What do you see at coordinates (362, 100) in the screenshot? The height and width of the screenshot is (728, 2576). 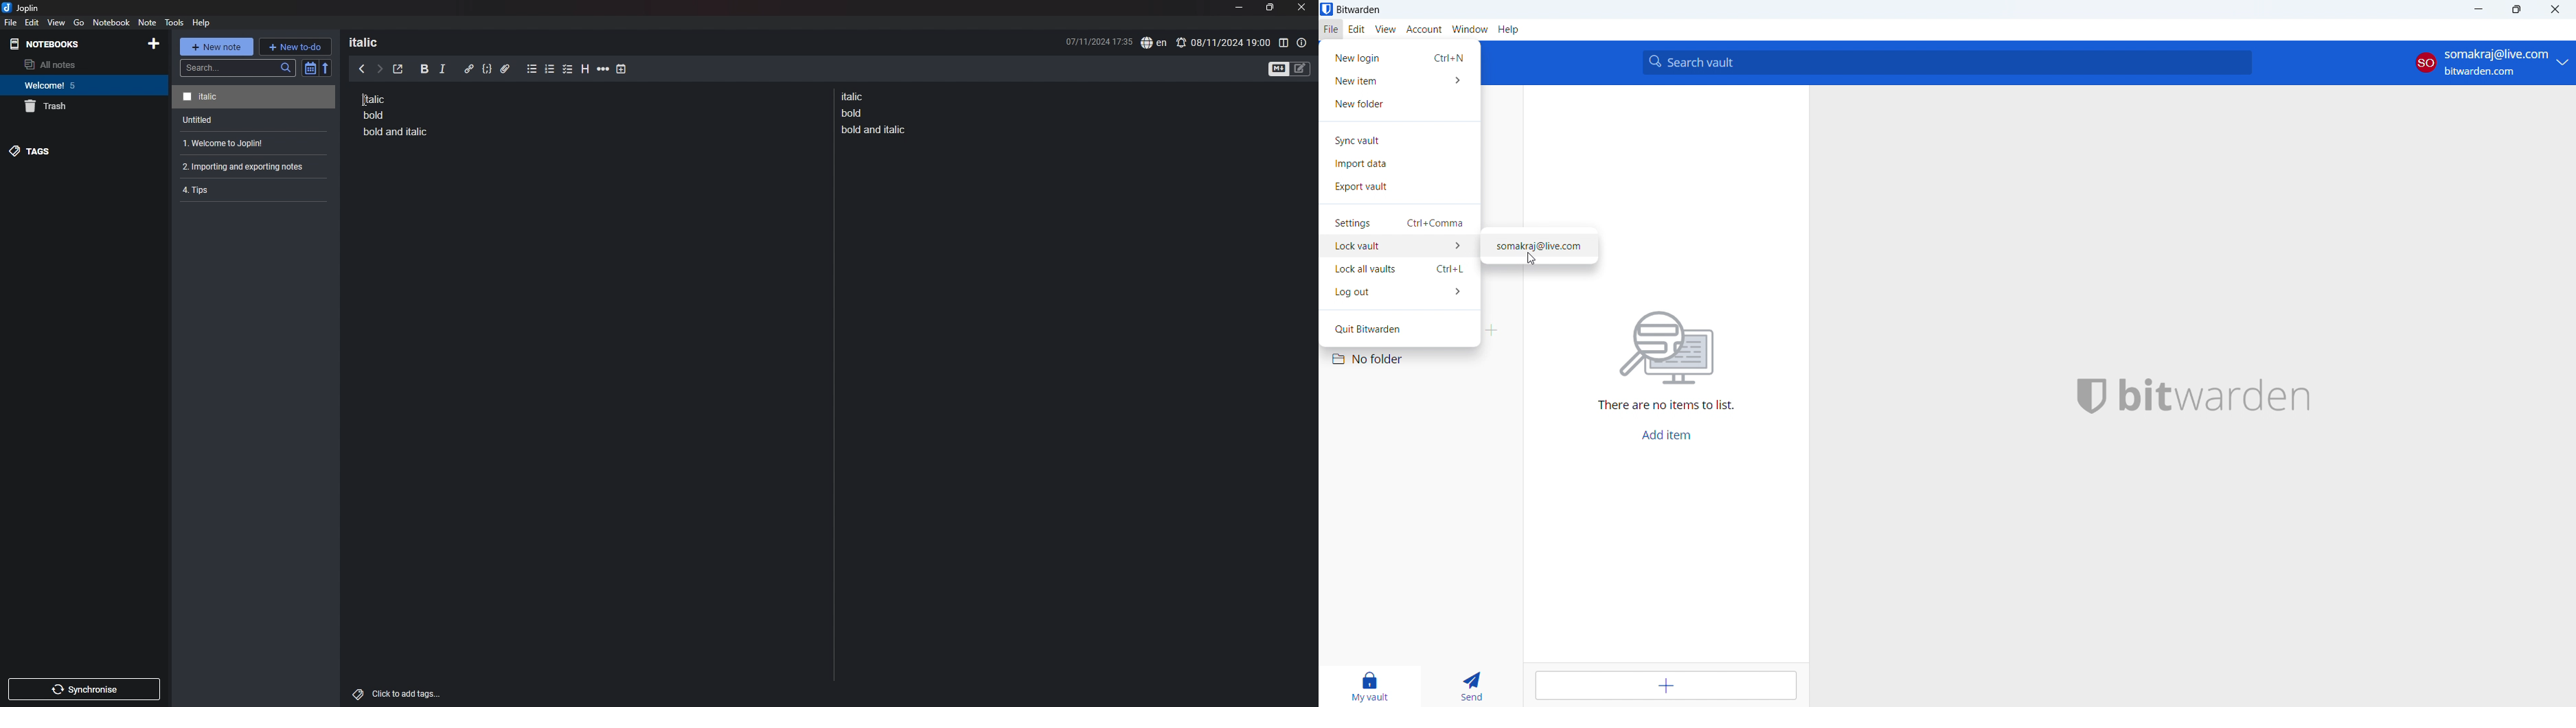 I see `Cursor` at bounding box center [362, 100].